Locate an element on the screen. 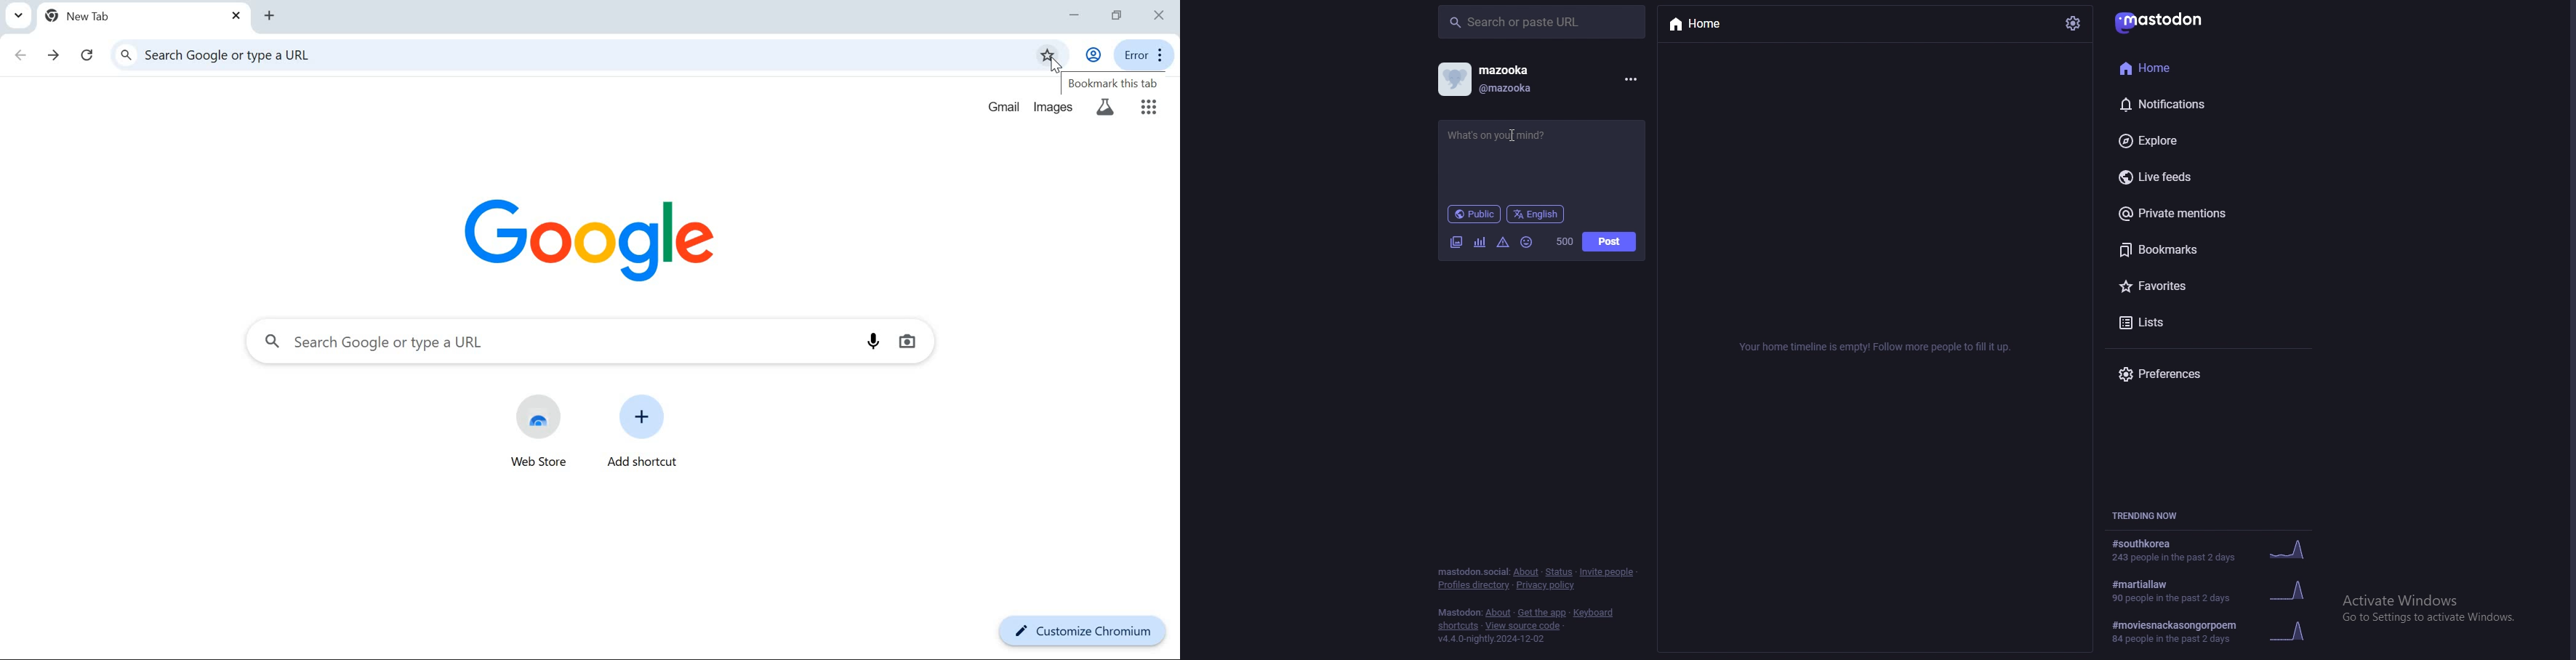 Image resolution: width=2576 pixels, height=672 pixels. preferences is located at coordinates (2170, 373).